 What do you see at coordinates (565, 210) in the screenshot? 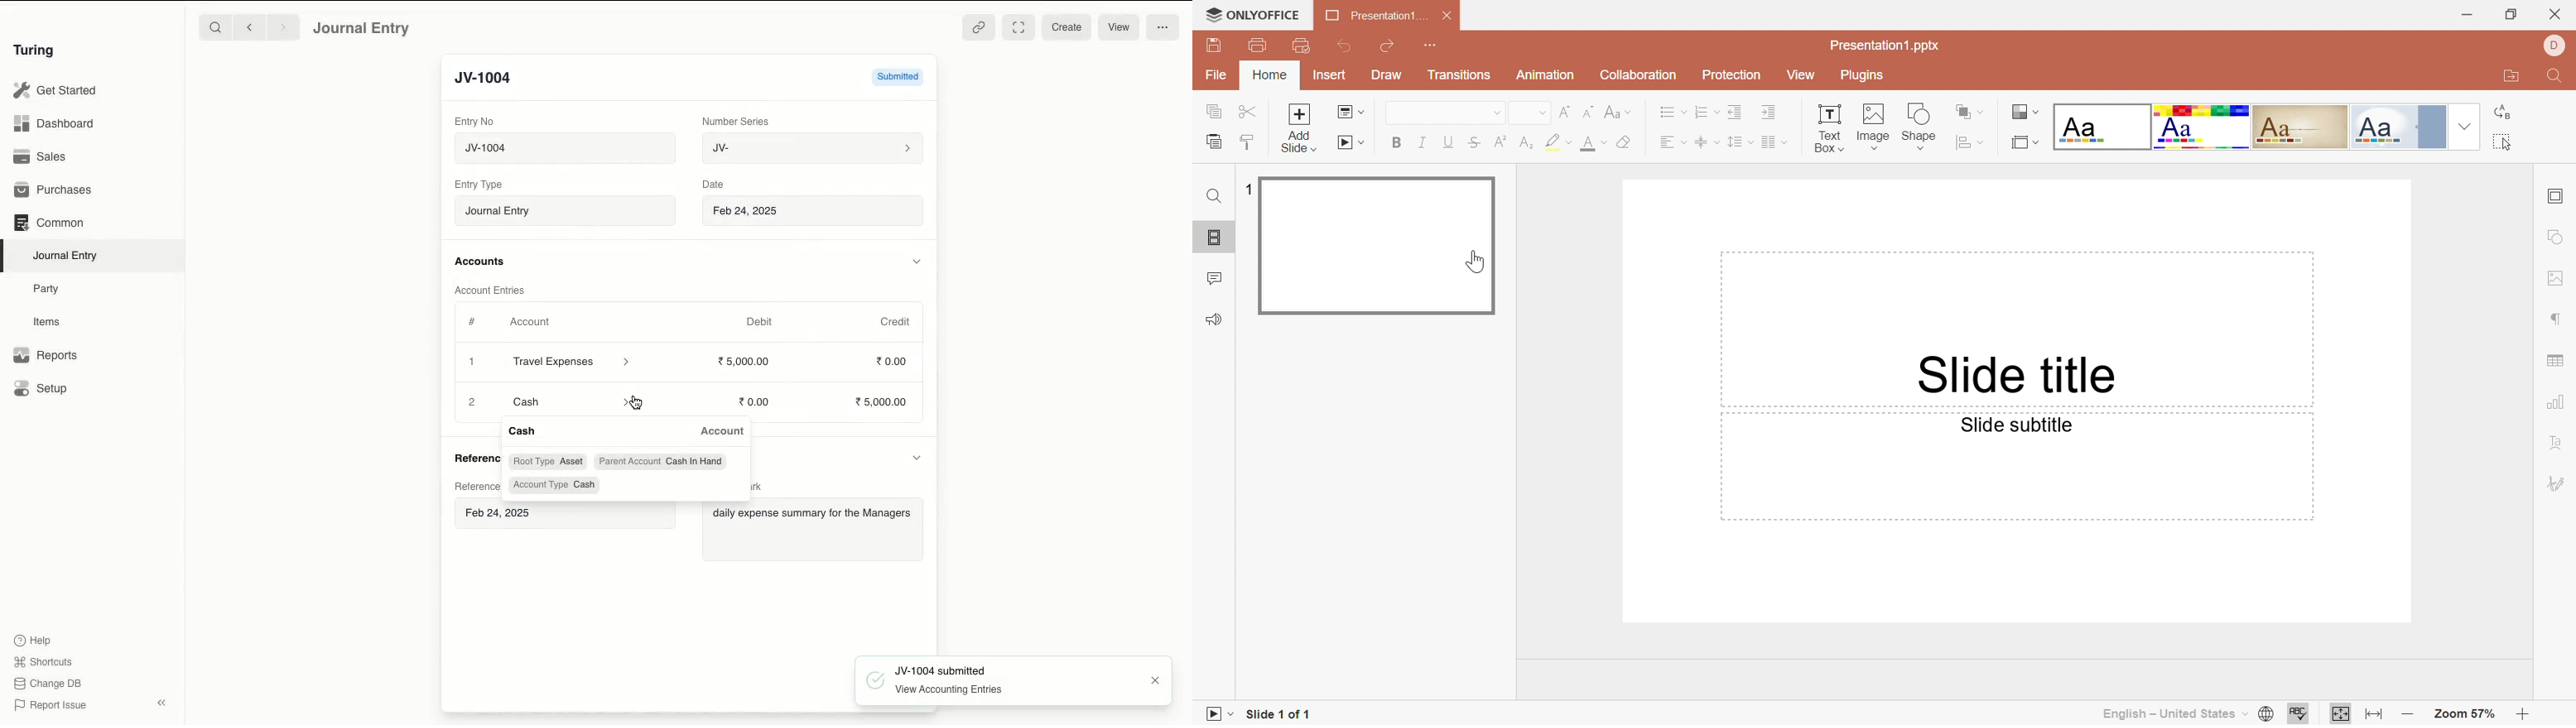
I see `Journal Entry` at bounding box center [565, 210].